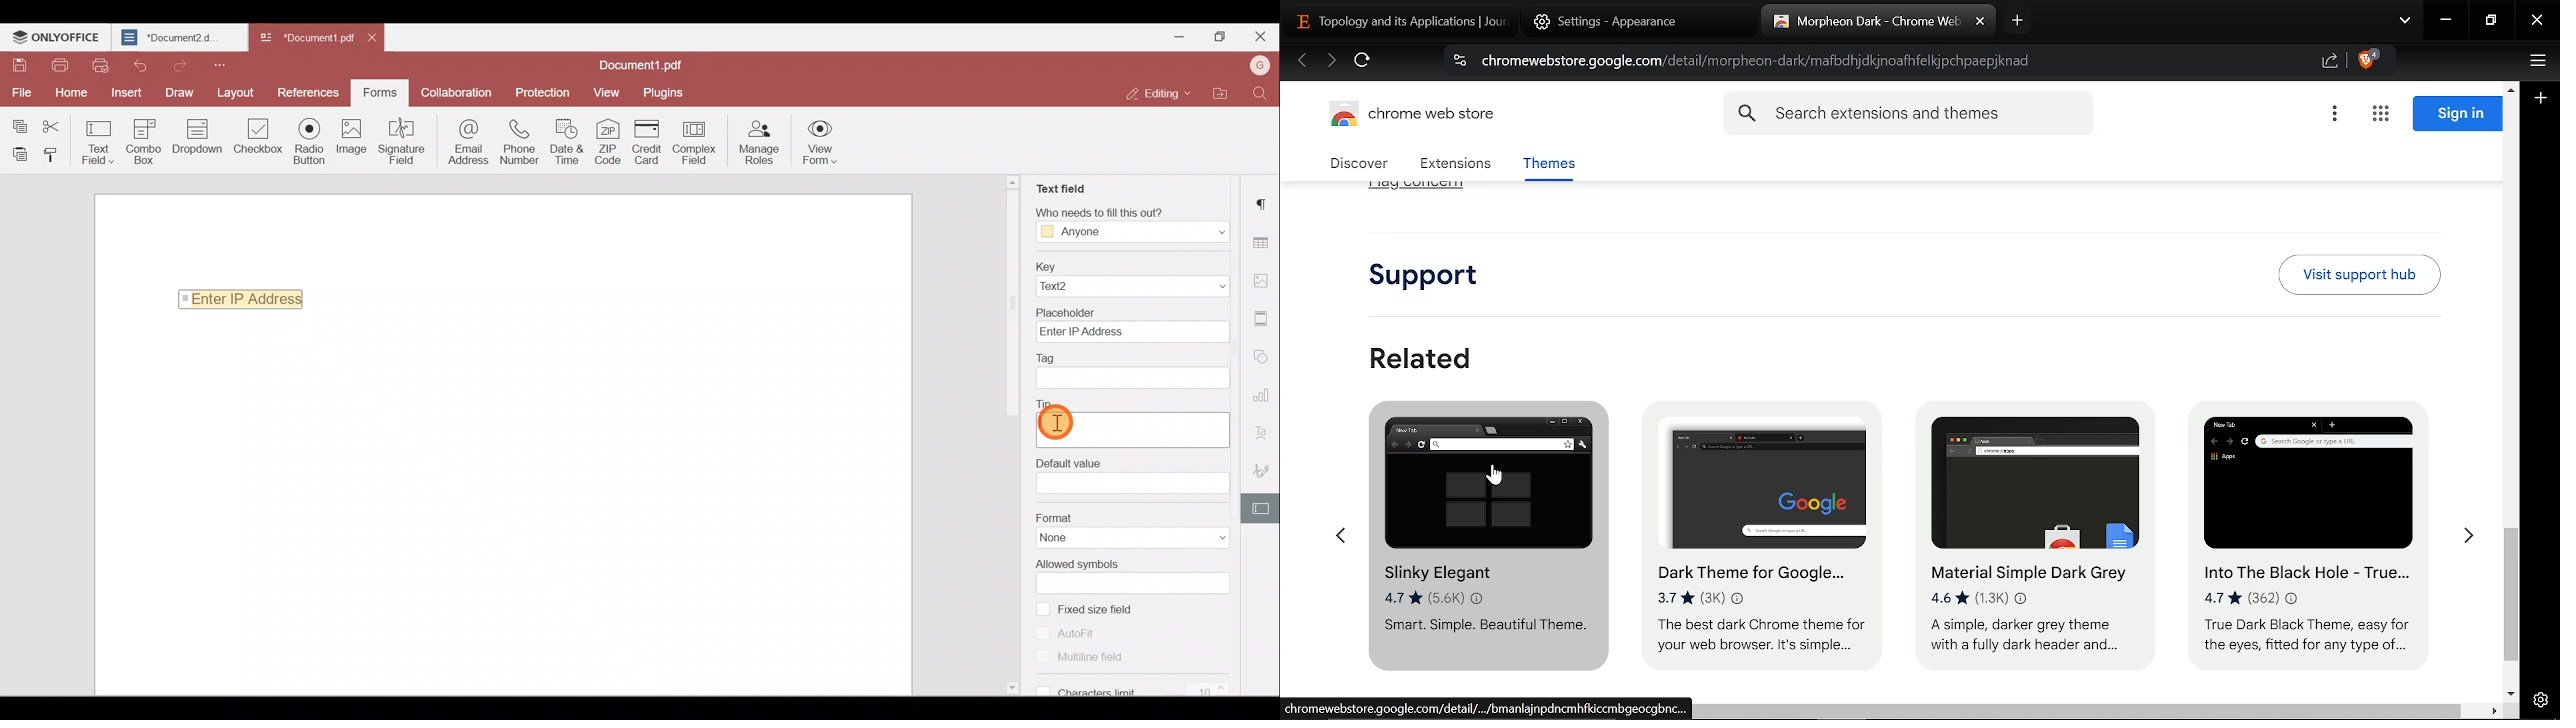 The image size is (2576, 728). Describe the element at coordinates (1059, 183) in the screenshot. I see `Text field` at that location.